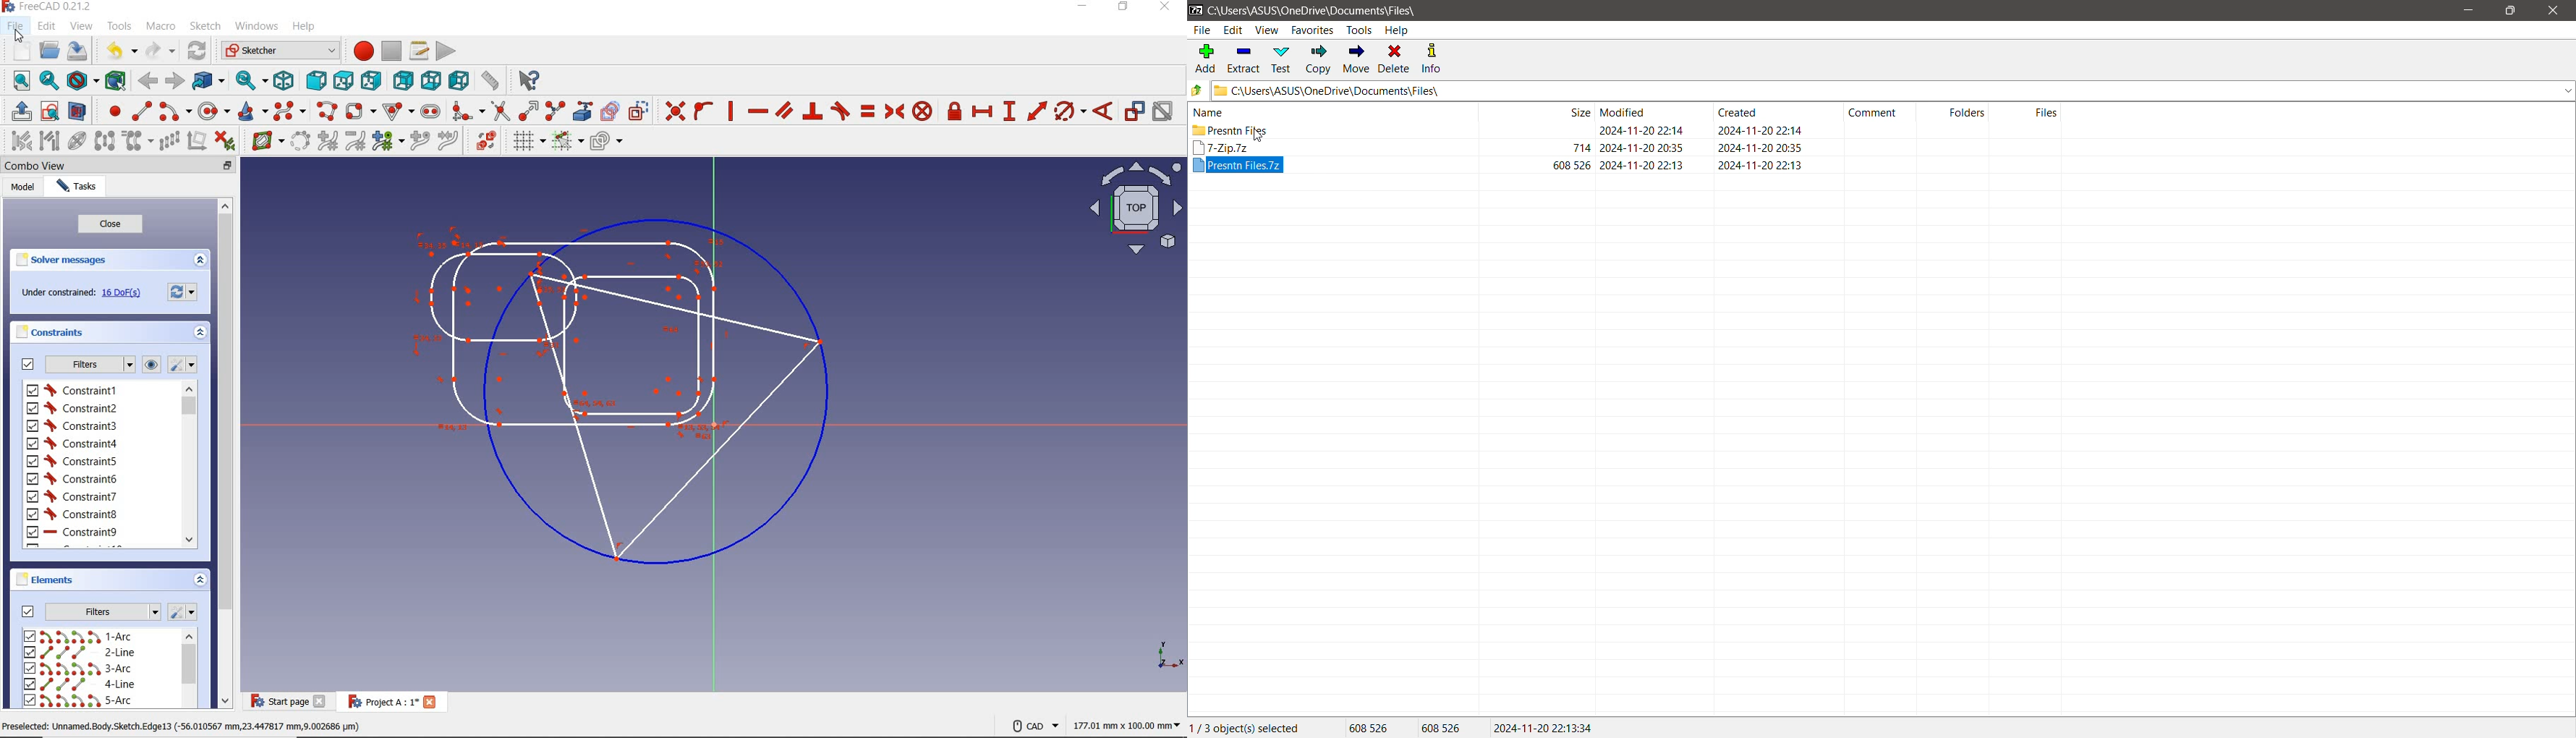 The height and width of the screenshot is (756, 2576). What do you see at coordinates (1133, 209) in the screenshot?
I see `VIEW` at bounding box center [1133, 209].